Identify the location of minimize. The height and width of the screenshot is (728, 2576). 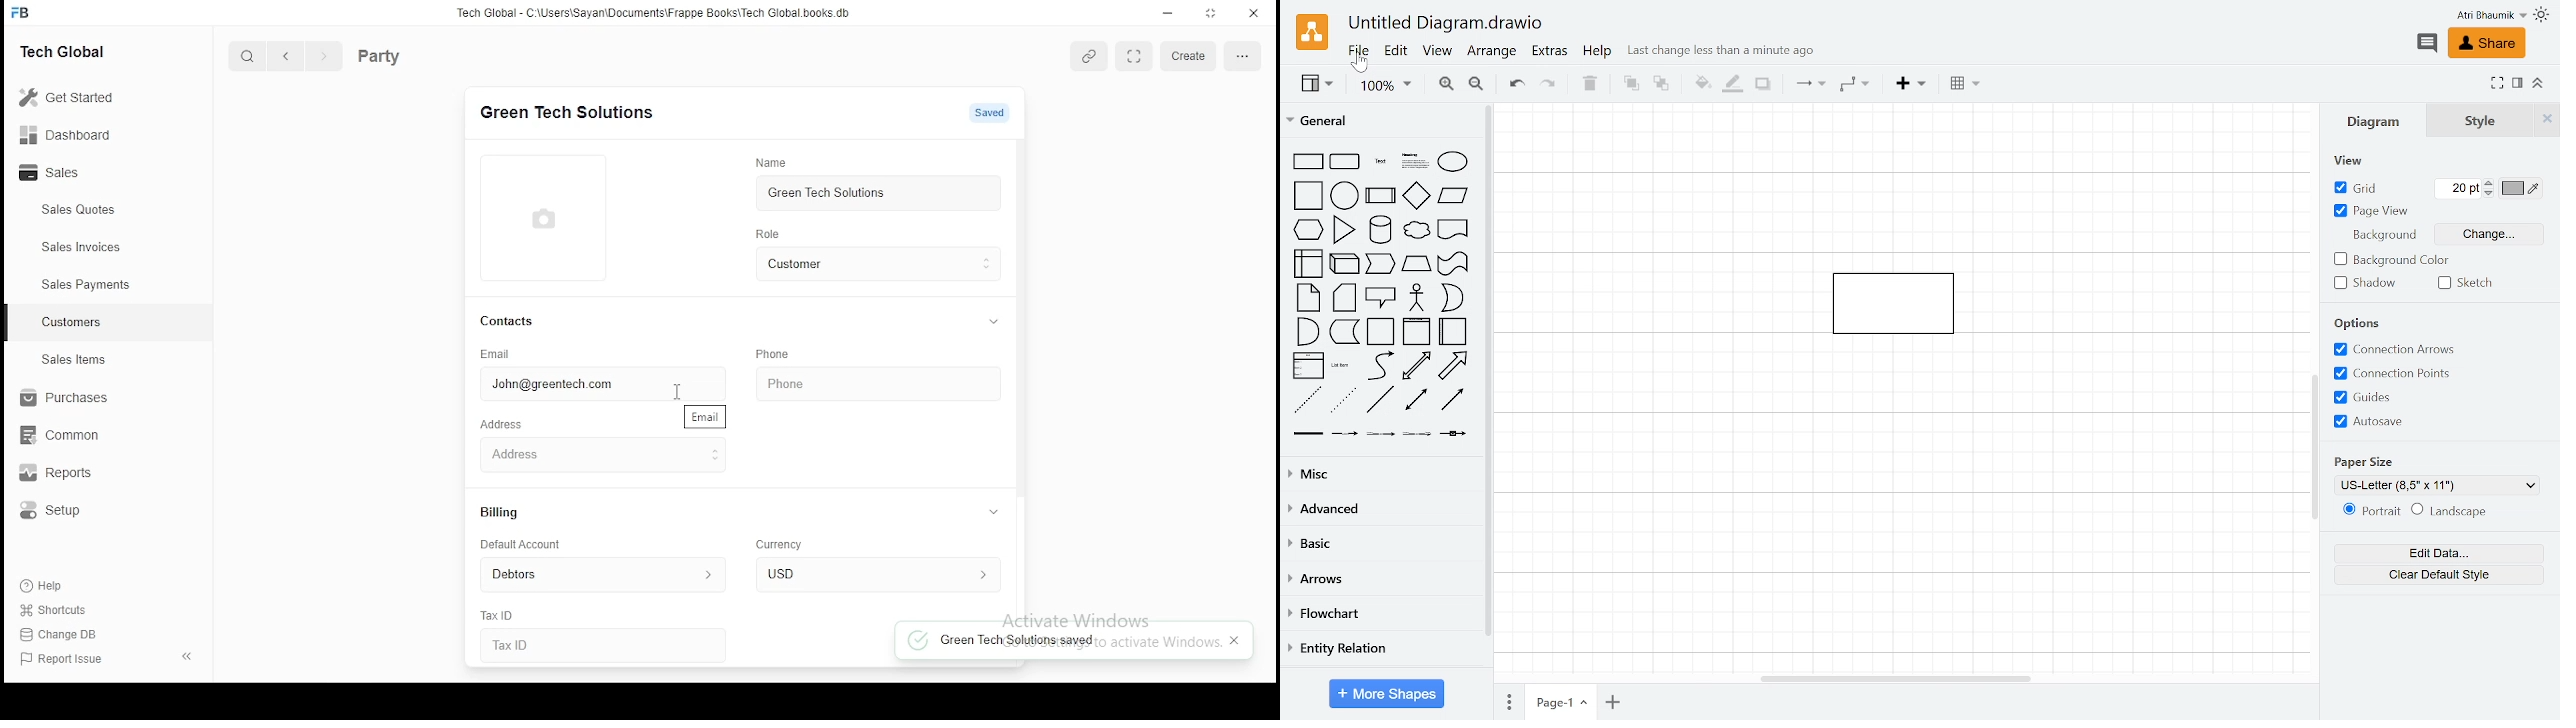
(1169, 13).